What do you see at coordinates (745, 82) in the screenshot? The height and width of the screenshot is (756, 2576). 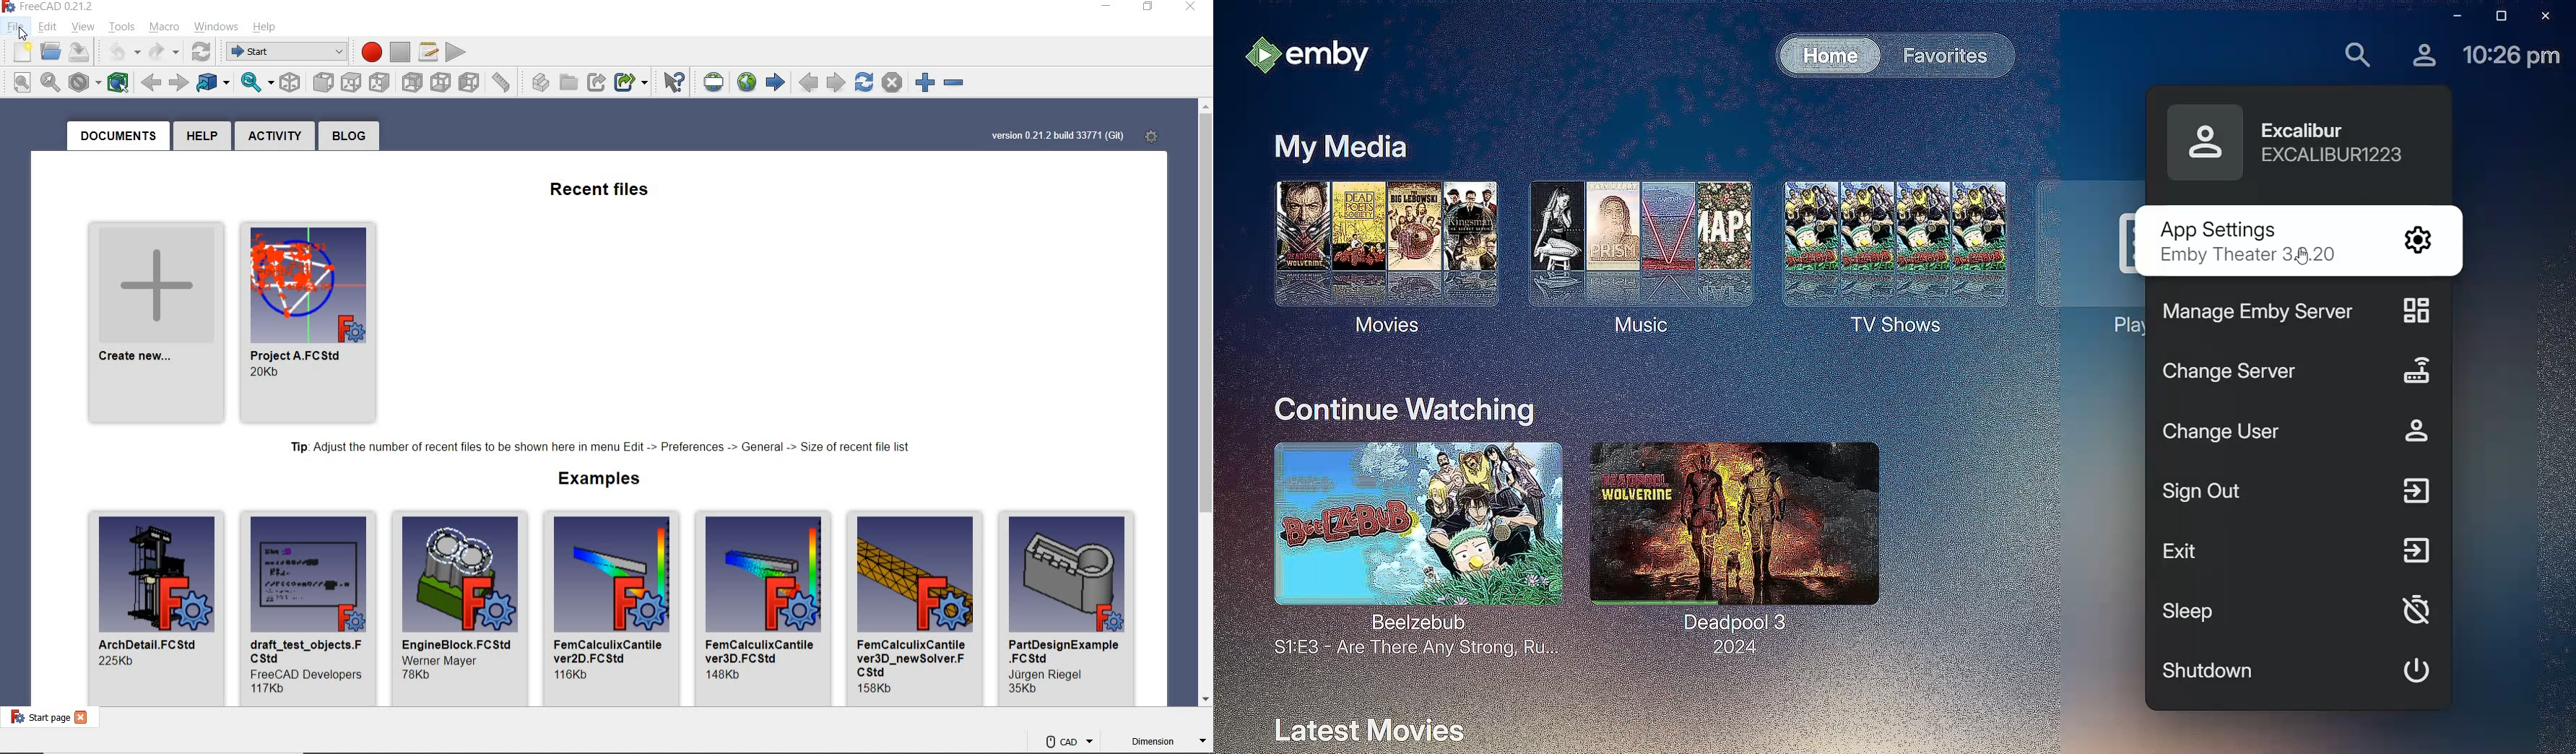 I see `OPEN WEBSITE` at bounding box center [745, 82].